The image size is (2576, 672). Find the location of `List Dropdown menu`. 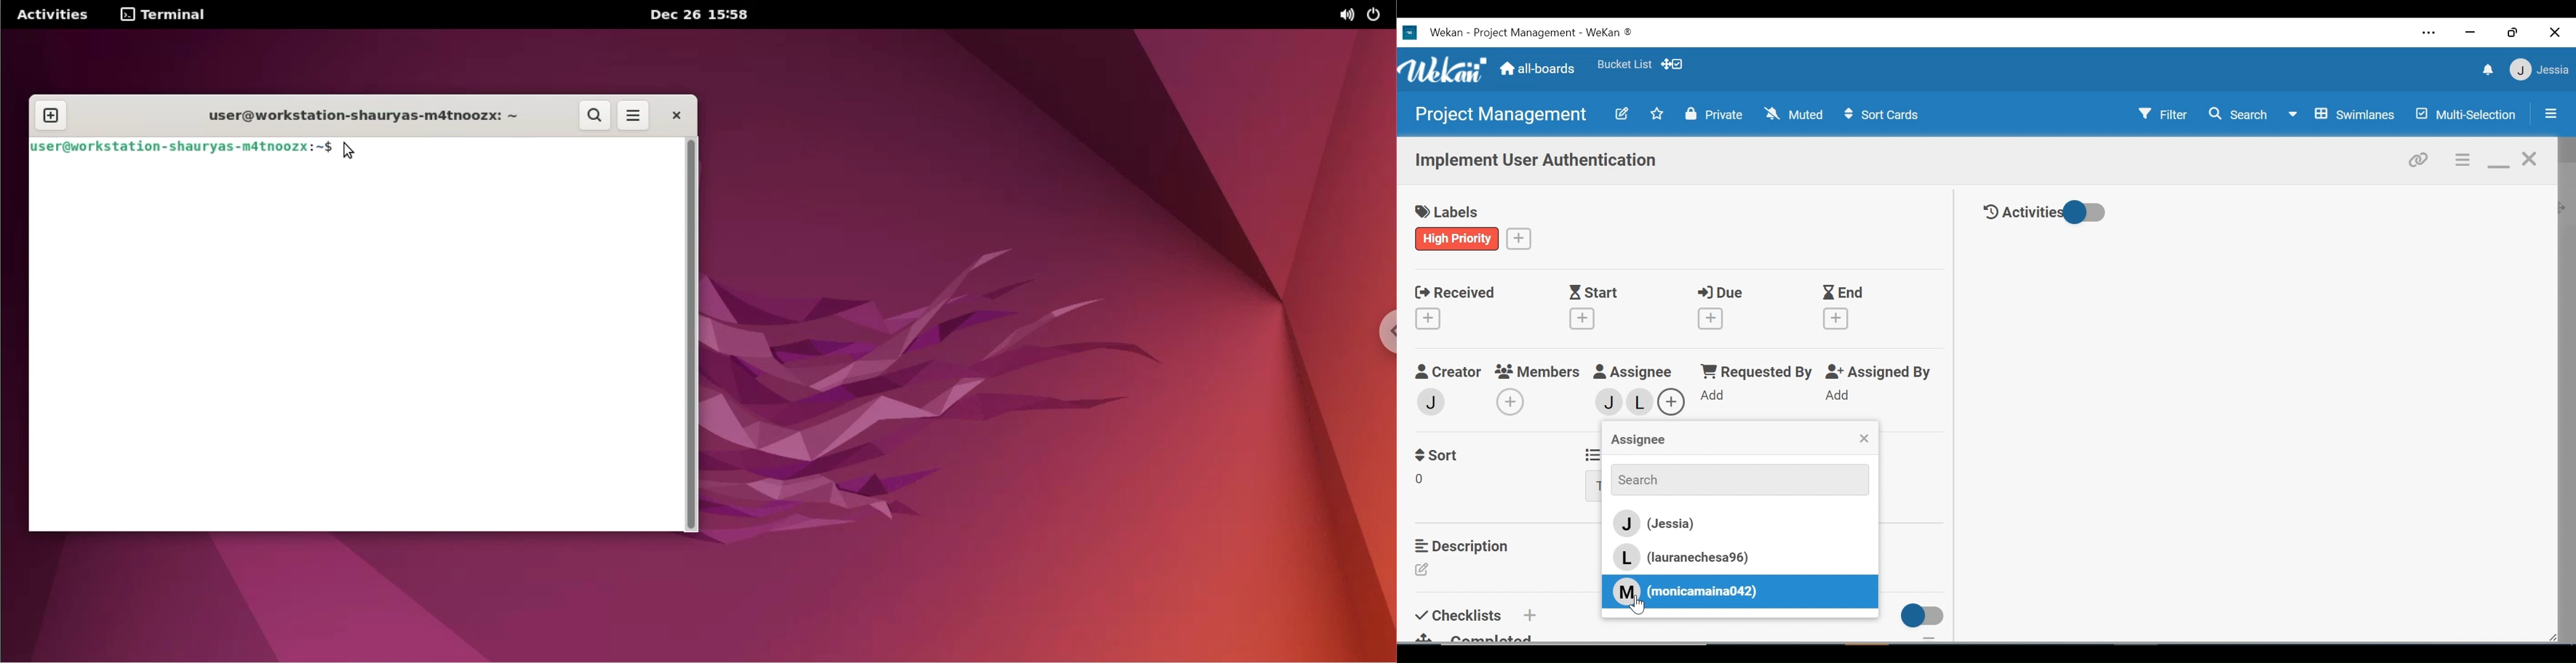

List Dropdown menu is located at coordinates (1593, 487).